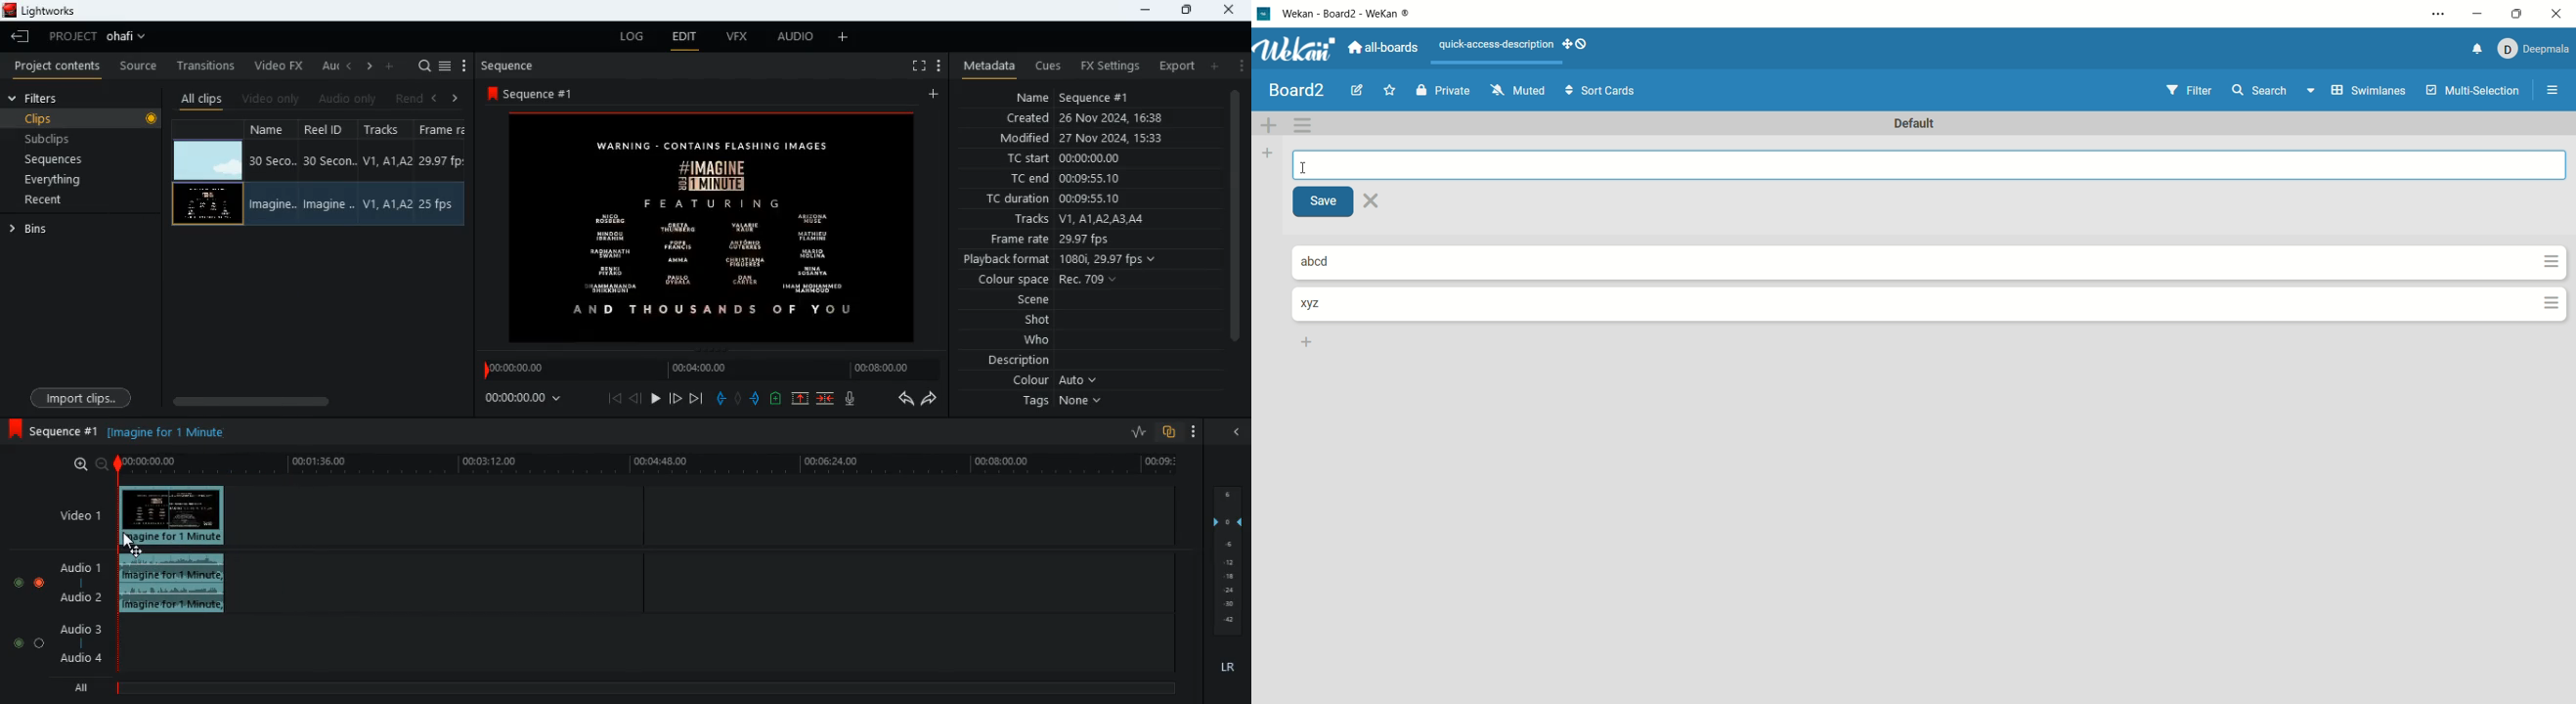 This screenshot has width=2576, height=728. Describe the element at coordinates (1095, 98) in the screenshot. I see `name` at that location.